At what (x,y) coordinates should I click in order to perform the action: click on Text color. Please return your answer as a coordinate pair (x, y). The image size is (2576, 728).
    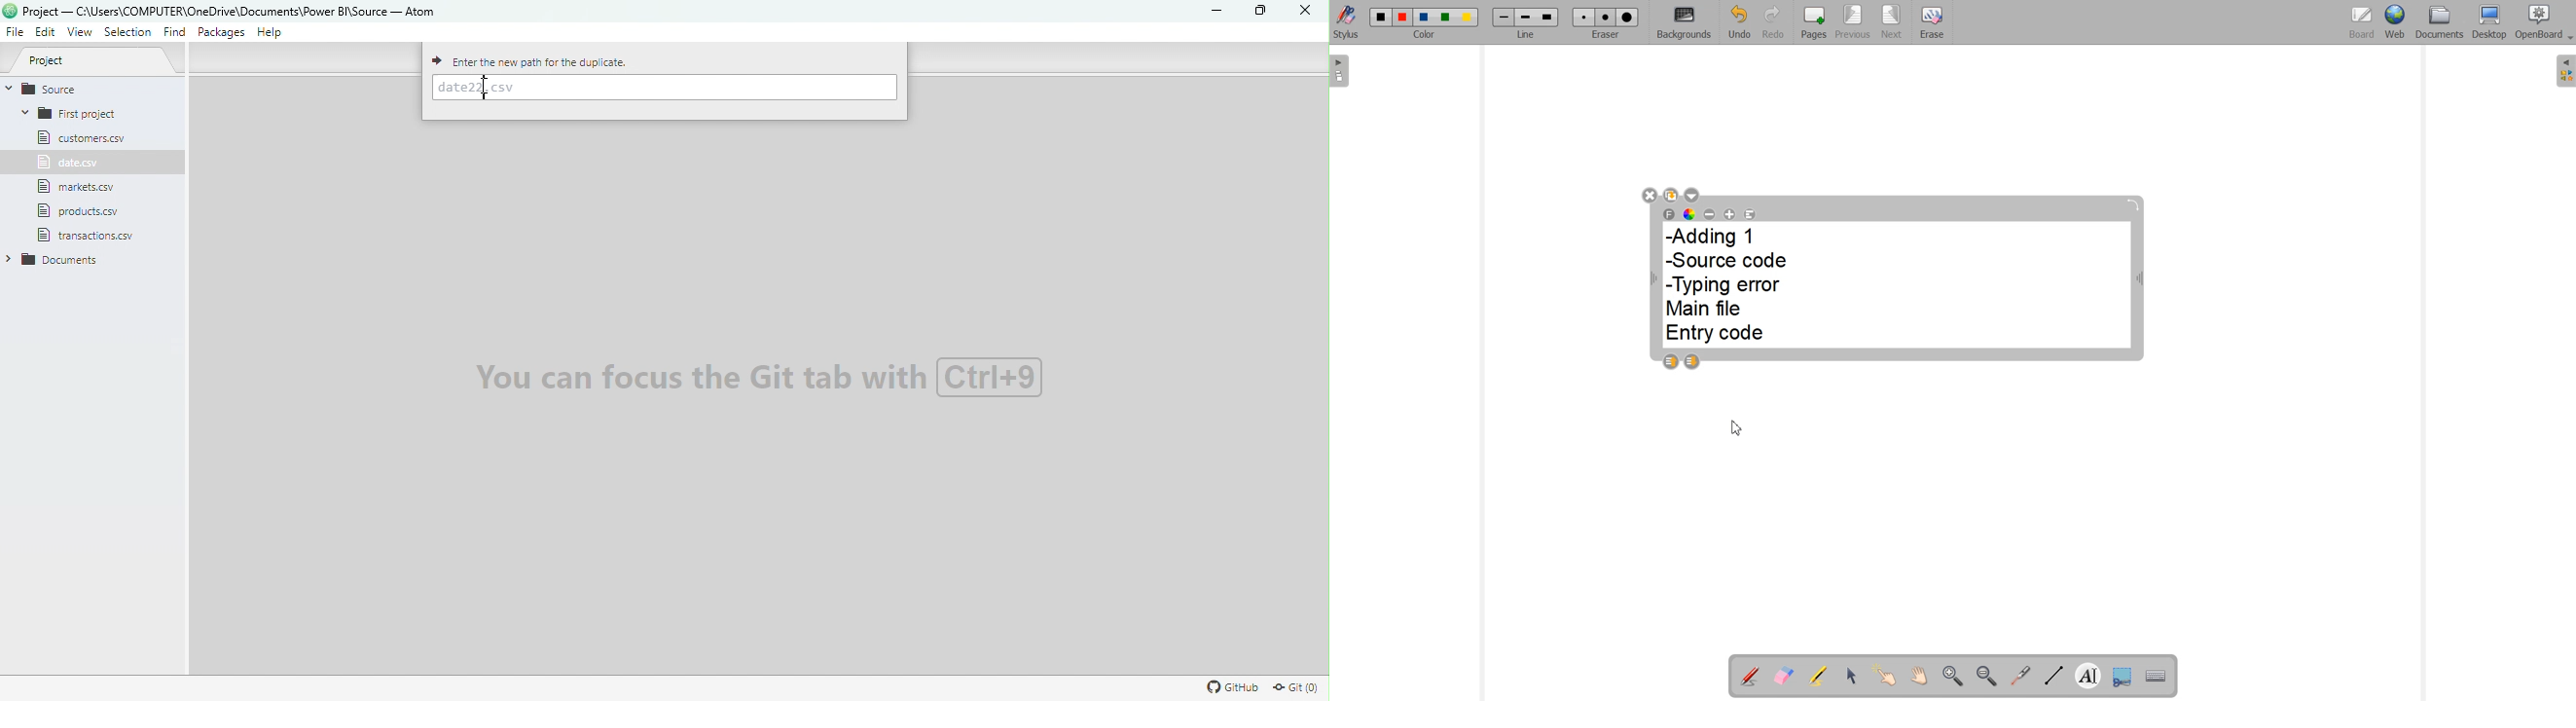
    Looking at the image, I should click on (1689, 214).